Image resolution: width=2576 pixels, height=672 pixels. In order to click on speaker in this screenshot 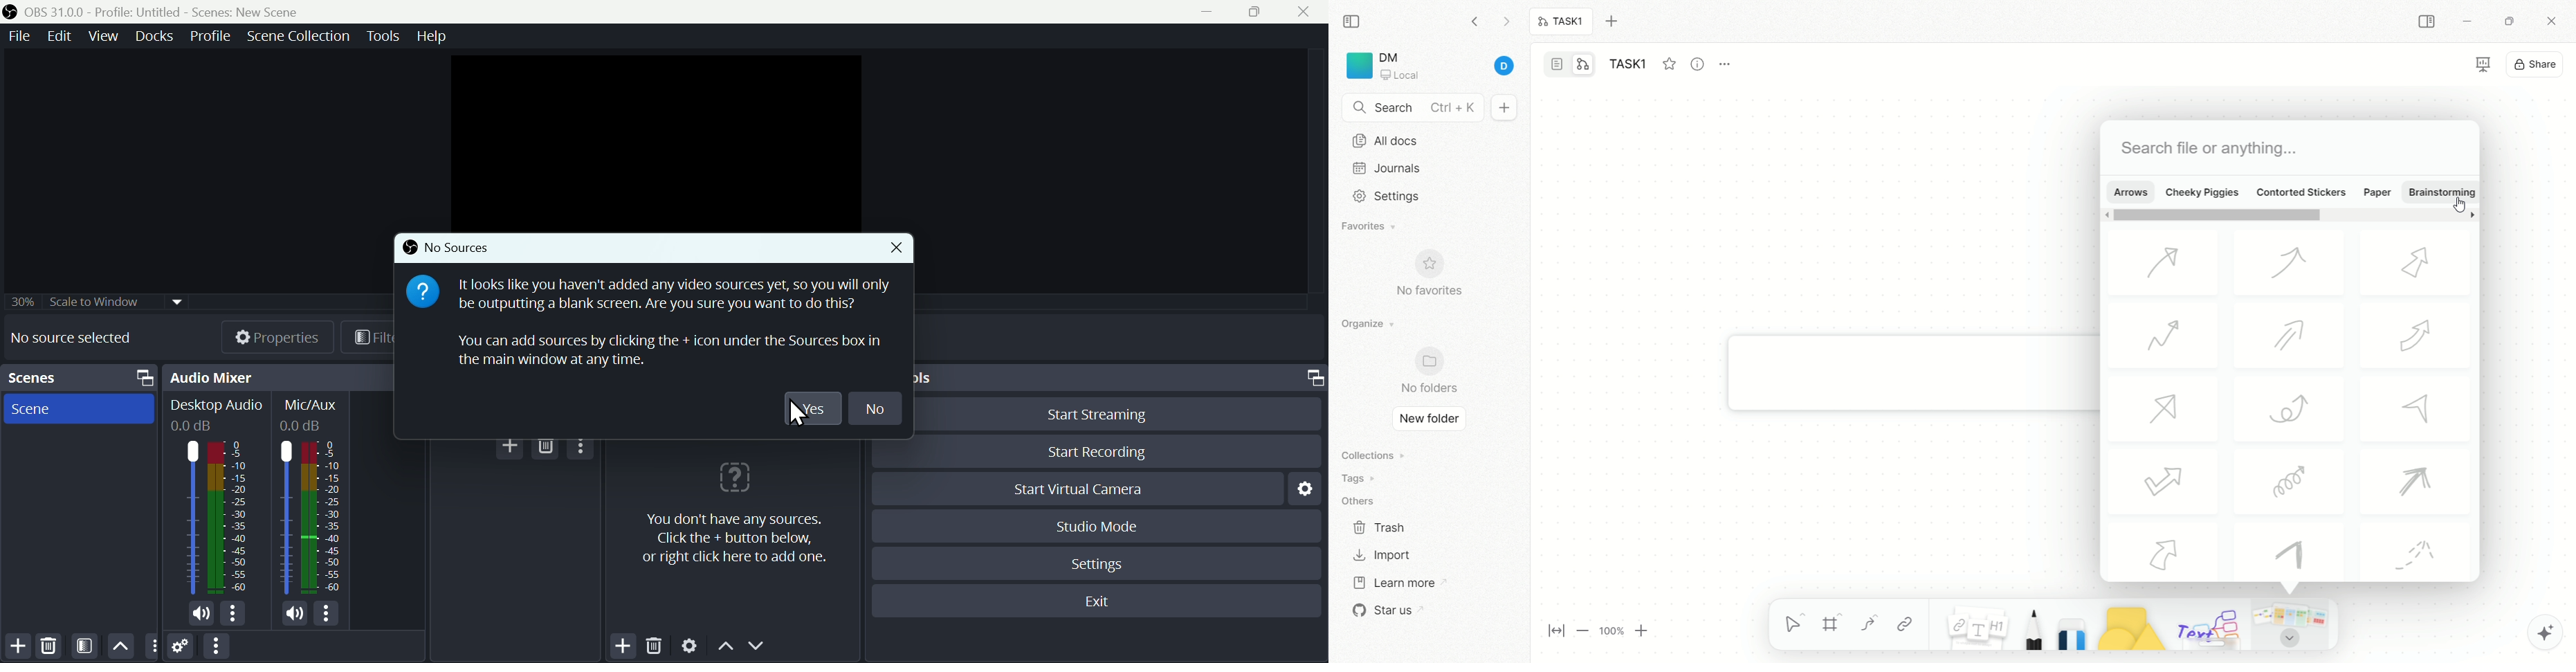, I will do `click(291, 615)`.